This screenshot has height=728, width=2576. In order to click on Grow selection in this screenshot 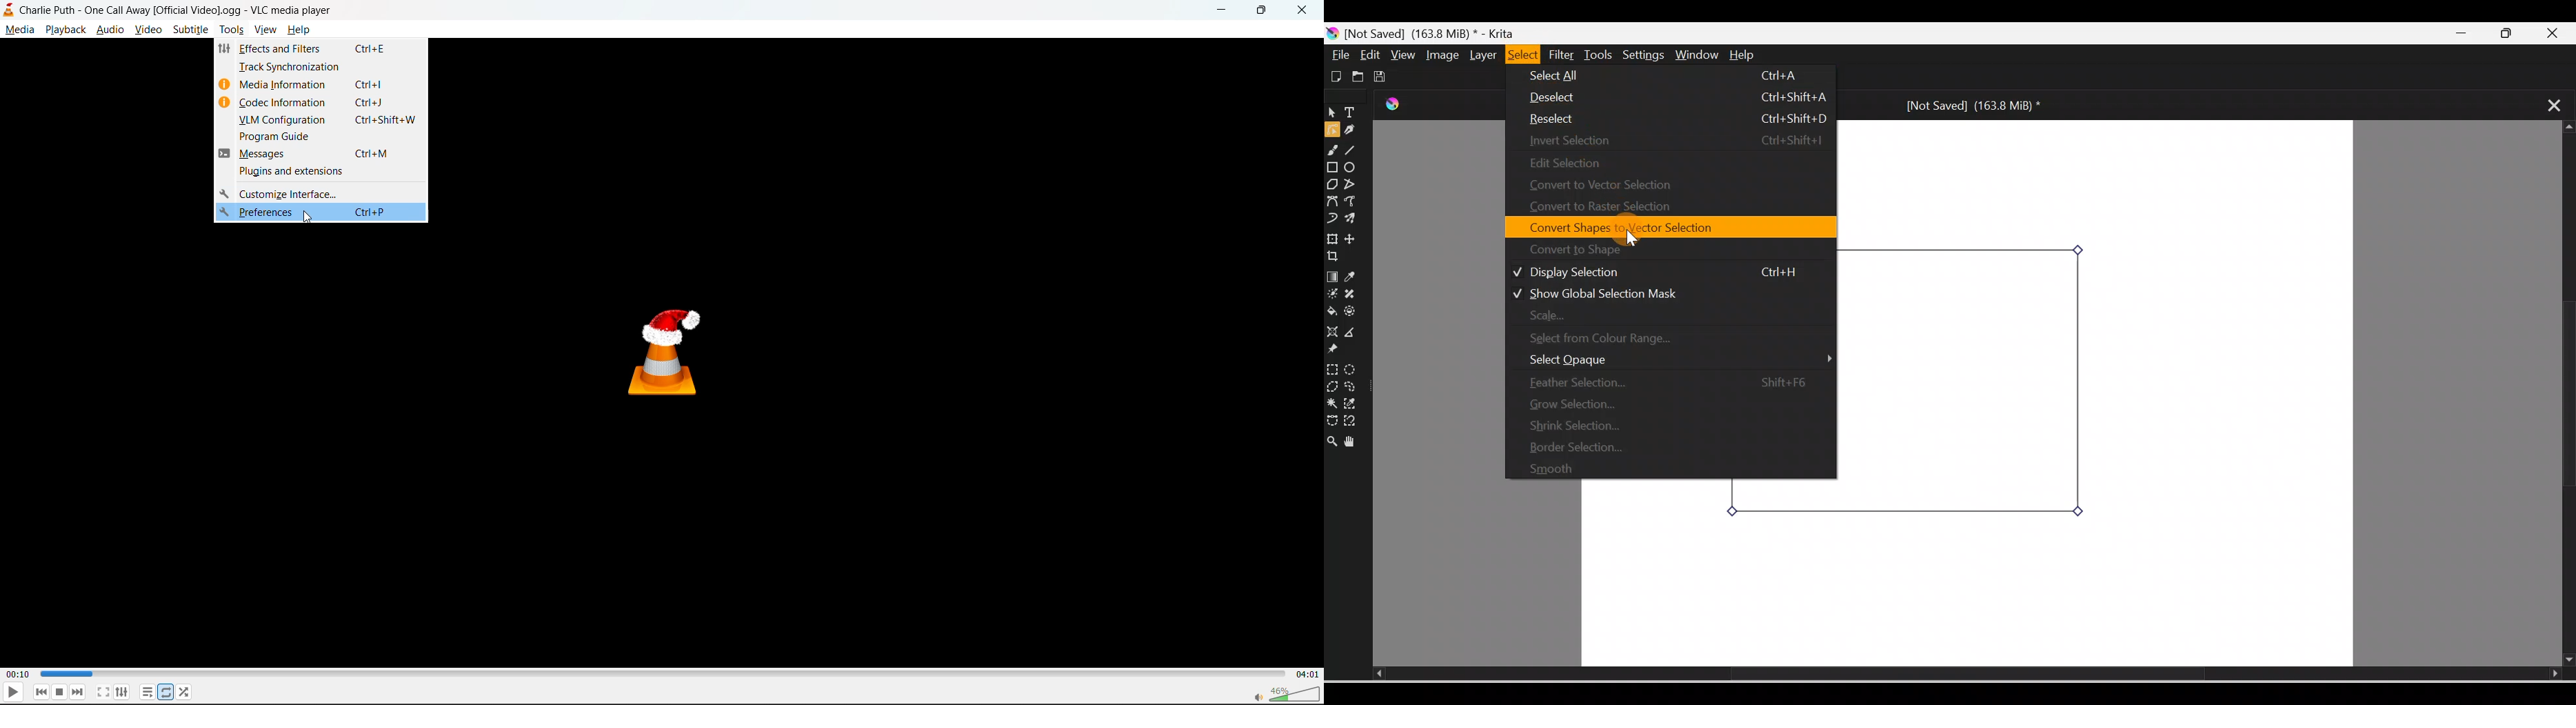, I will do `click(1671, 400)`.